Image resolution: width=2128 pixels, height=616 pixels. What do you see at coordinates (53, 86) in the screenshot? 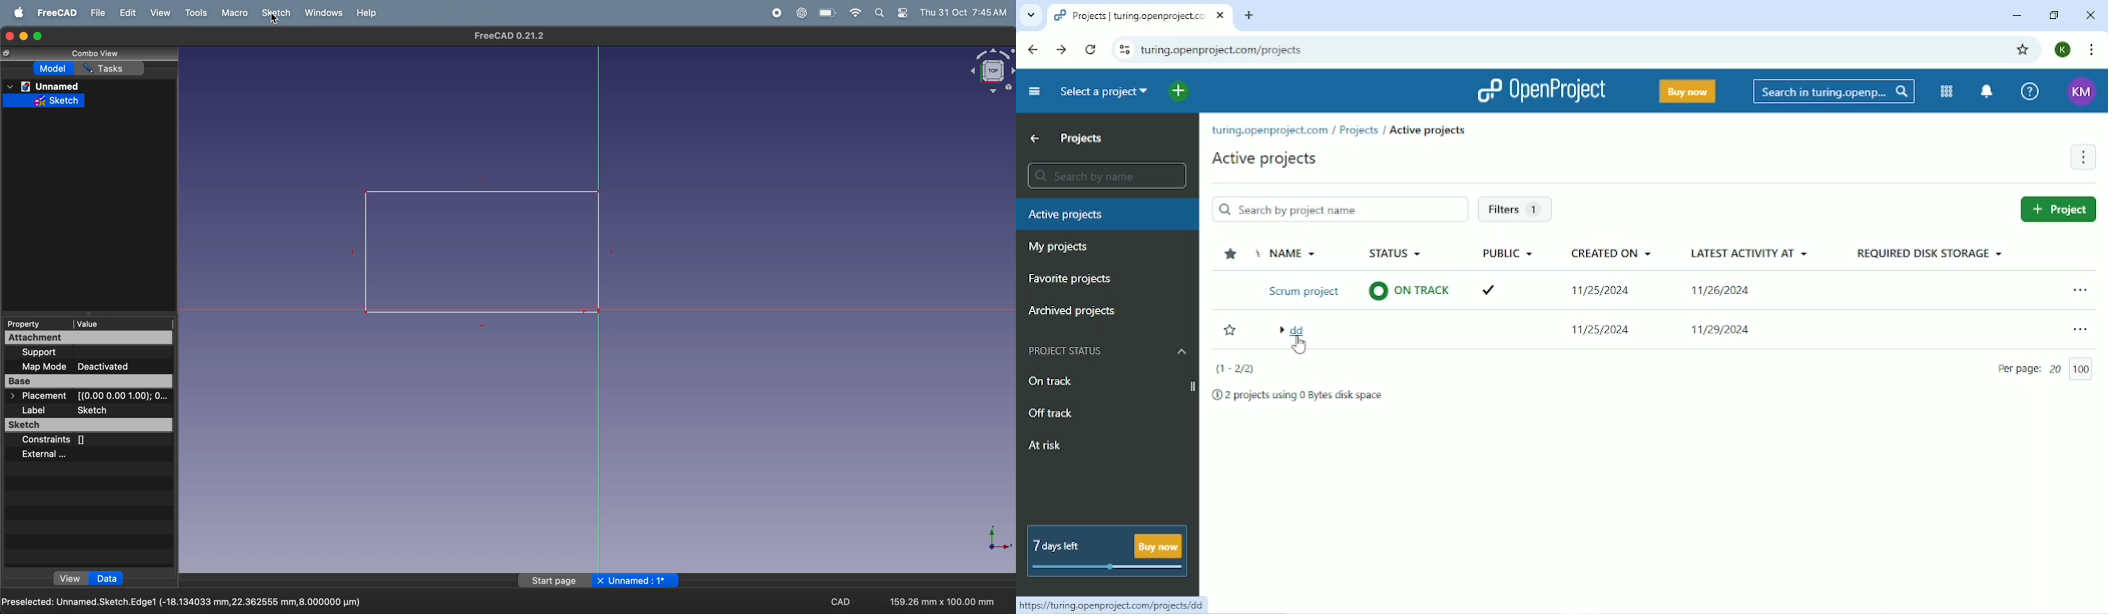
I see `unnamed` at bounding box center [53, 86].